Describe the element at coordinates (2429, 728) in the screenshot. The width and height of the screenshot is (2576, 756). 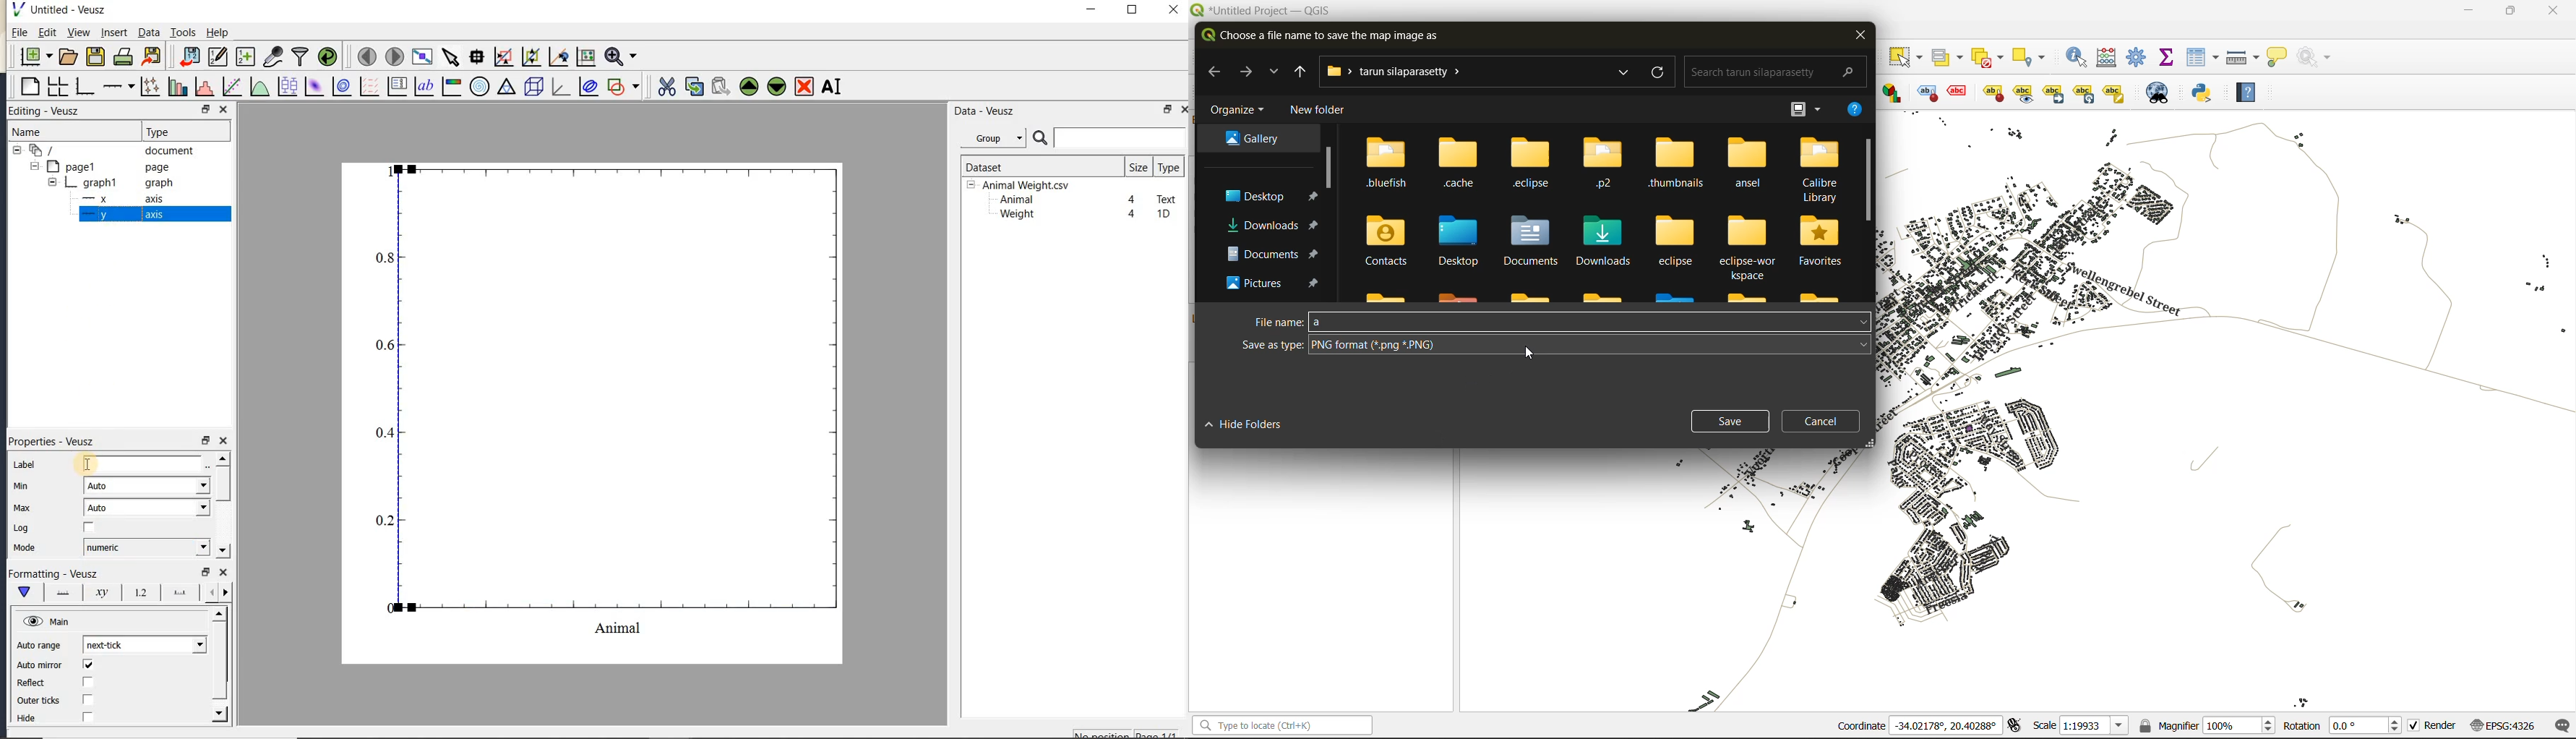
I see `render` at that location.